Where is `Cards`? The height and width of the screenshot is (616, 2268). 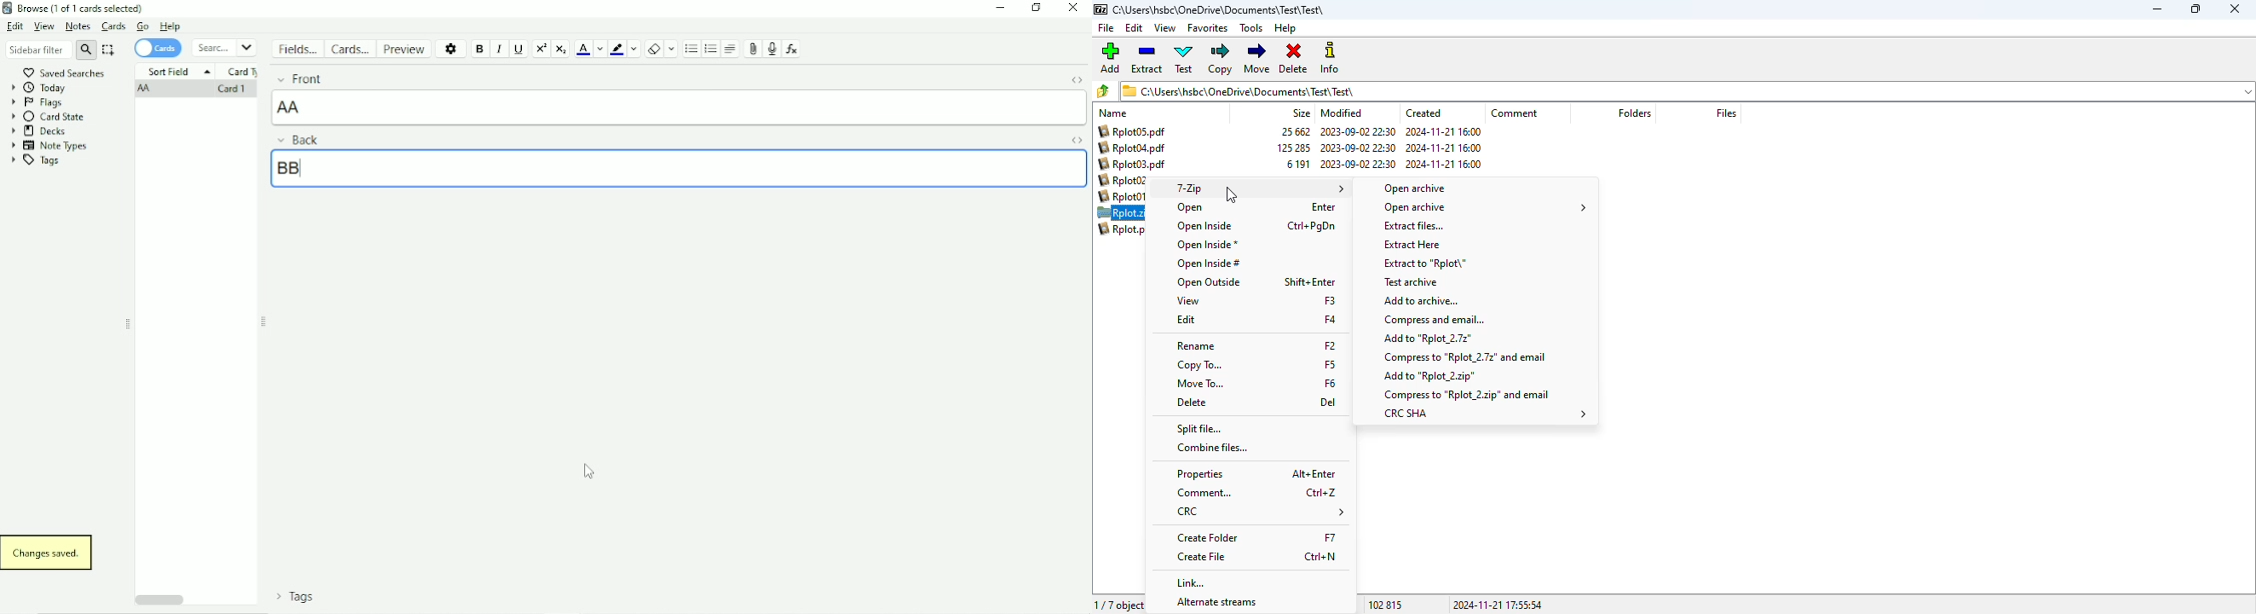 Cards is located at coordinates (158, 49).